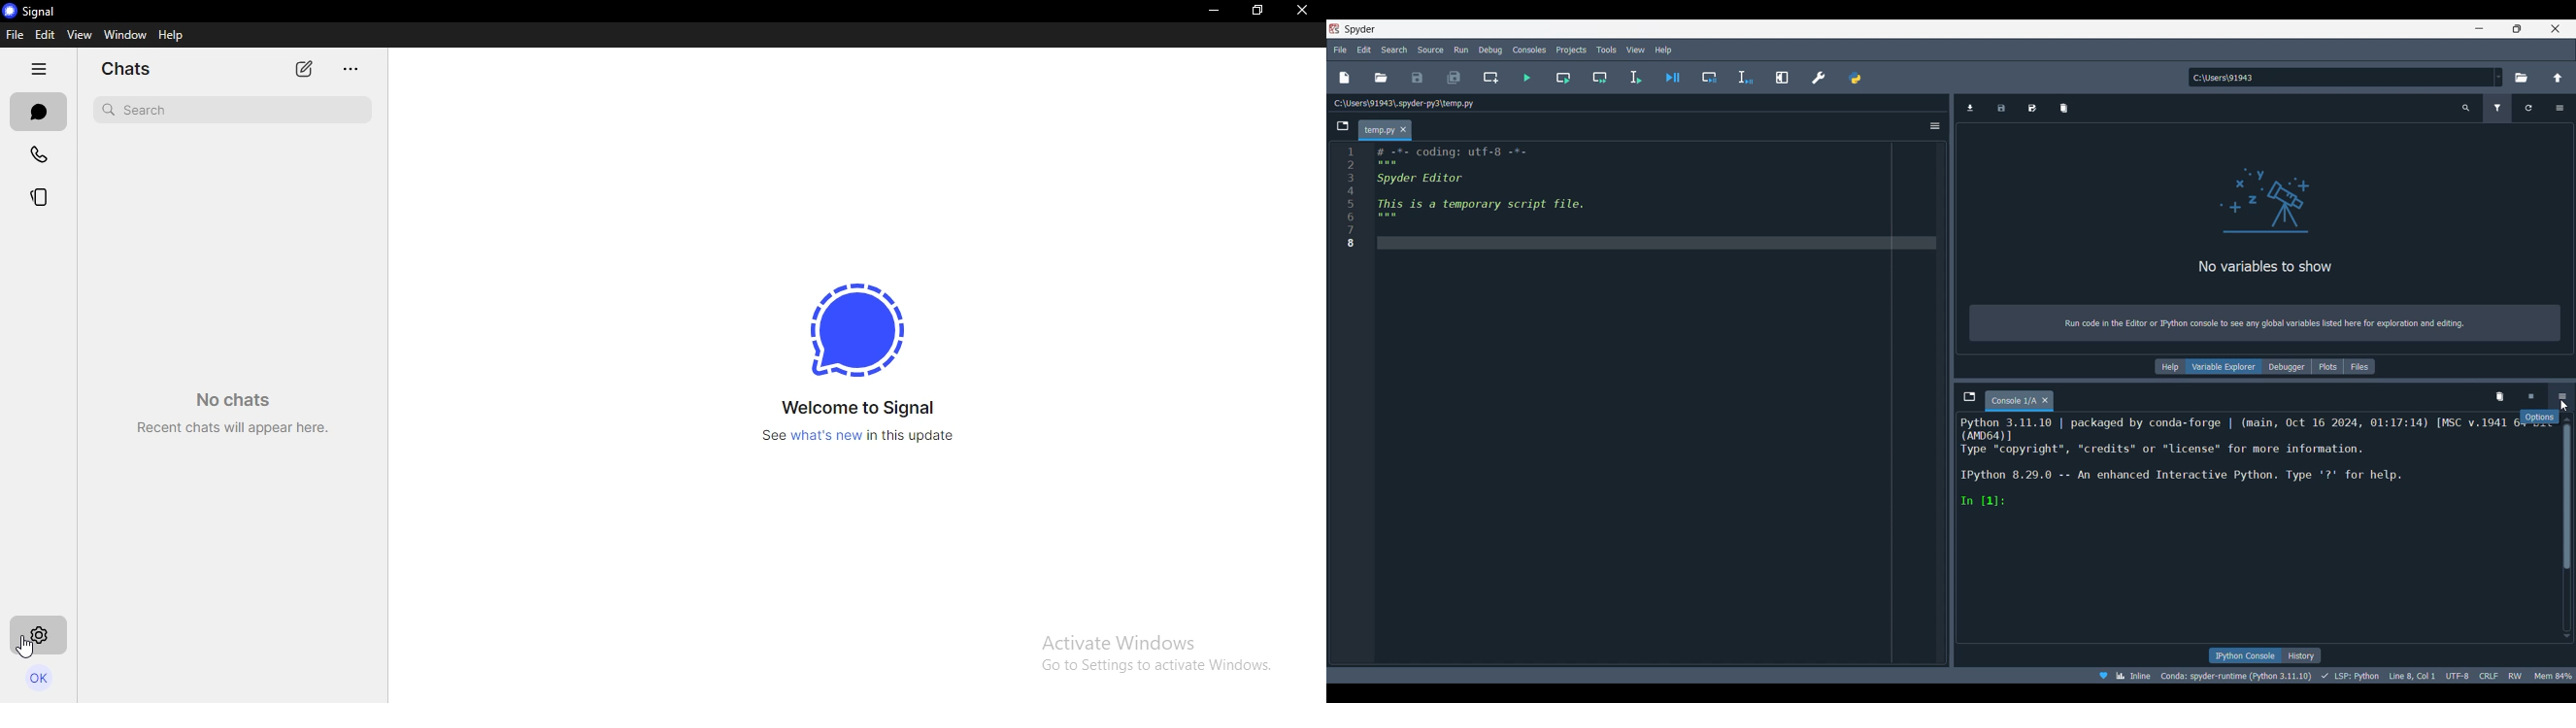 The height and width of the screenshot is (728, 2576). What do you see at coordinates (1377, 131) in the screenshot?
I see `Current tab` at bounding box center [1377, 131].